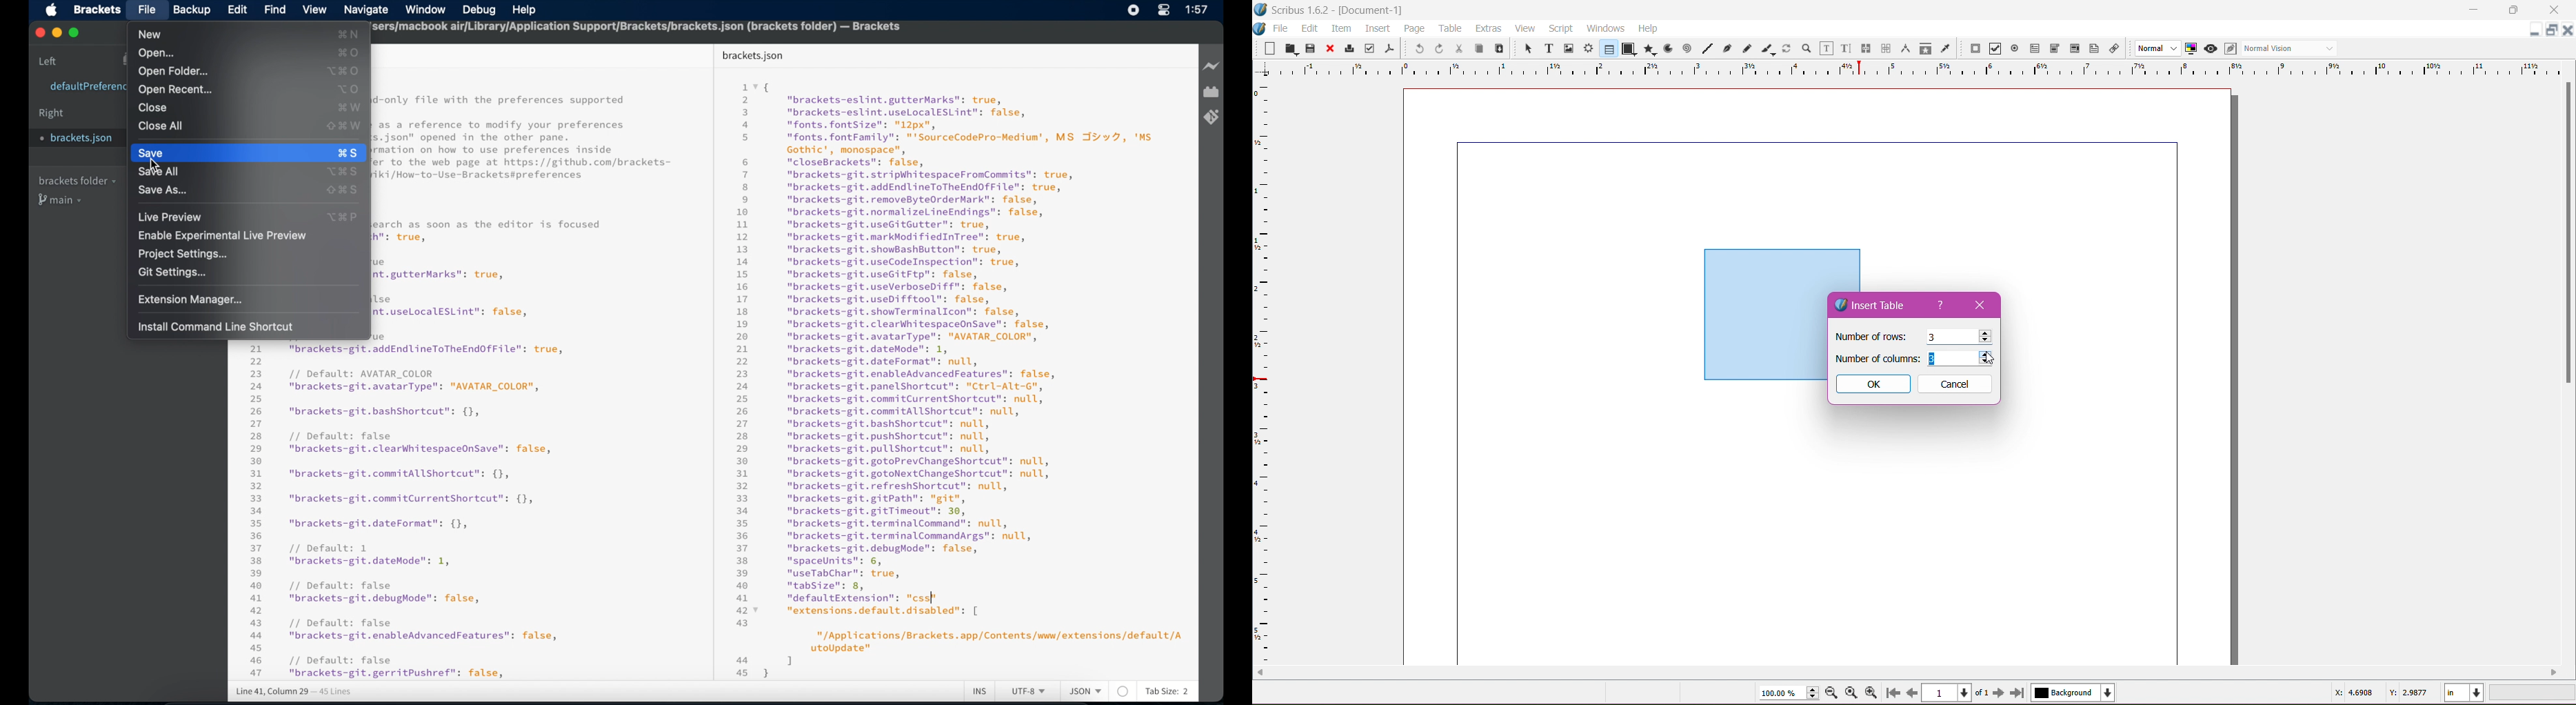  Describe the element at coordinates (223, 236) in the screenshot. I see `enable experimental live preview` at that location.